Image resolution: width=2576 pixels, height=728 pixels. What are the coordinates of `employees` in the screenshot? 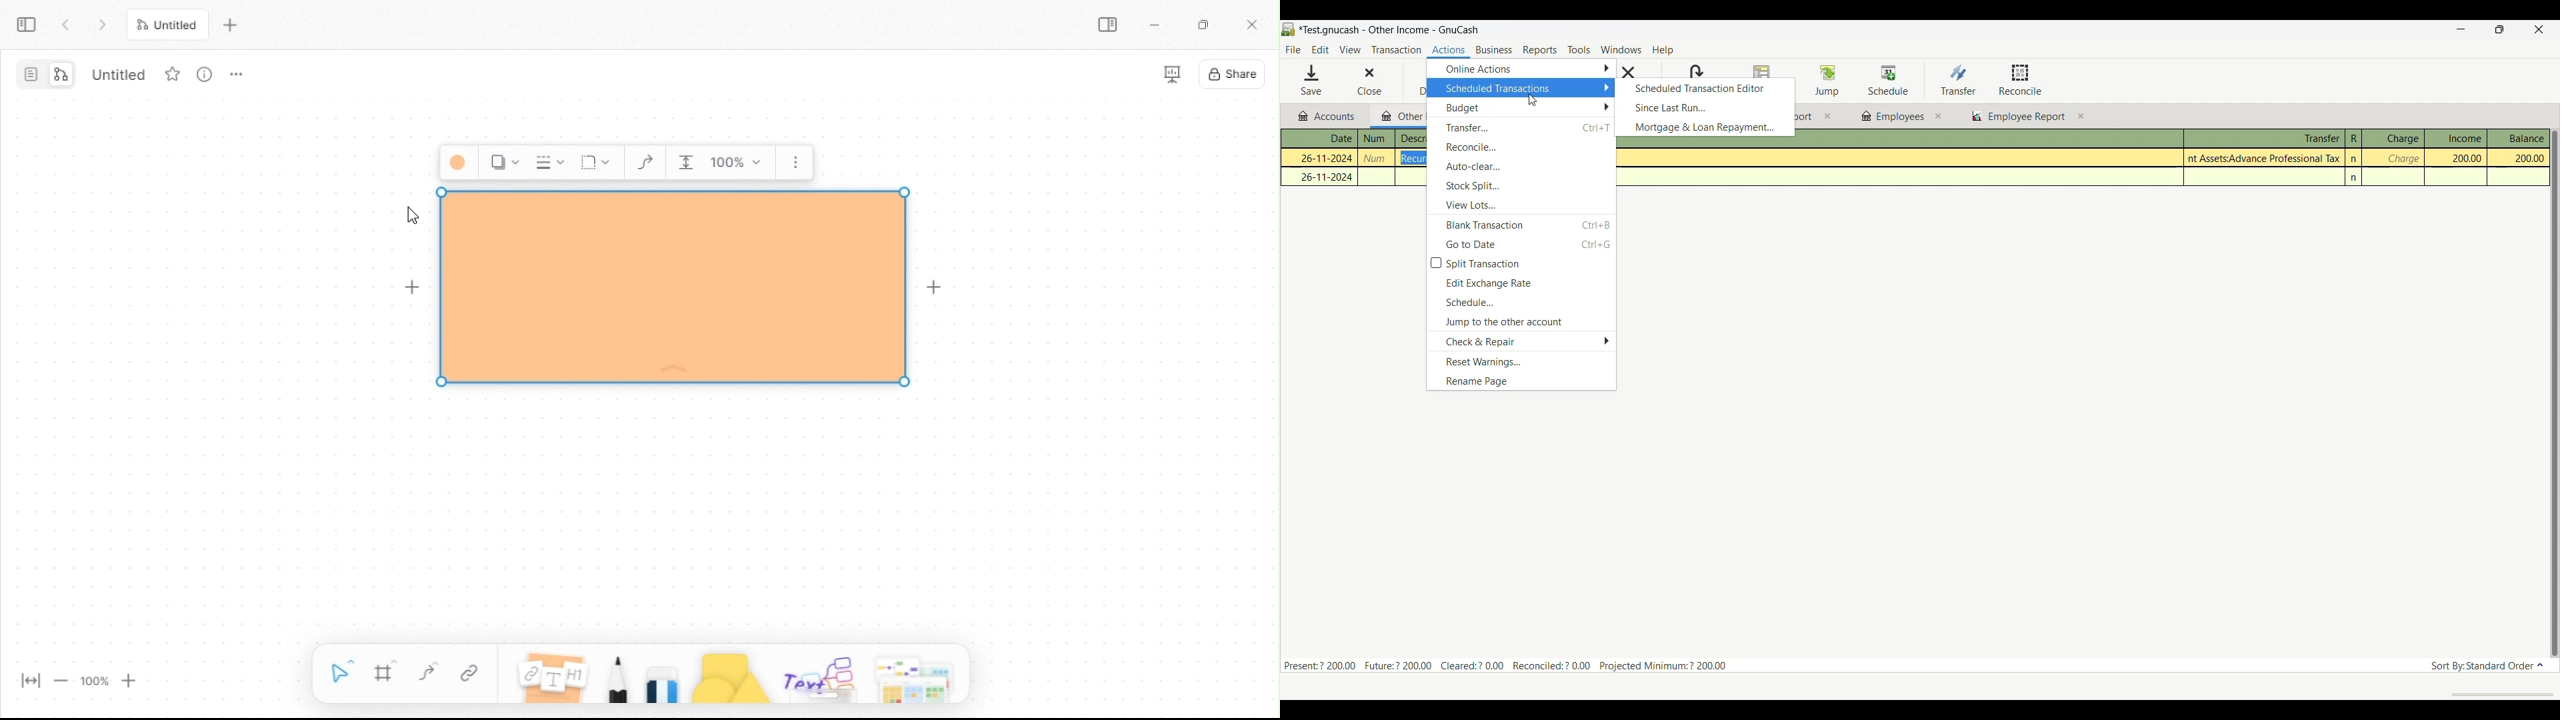 It's located at (1891, 117).